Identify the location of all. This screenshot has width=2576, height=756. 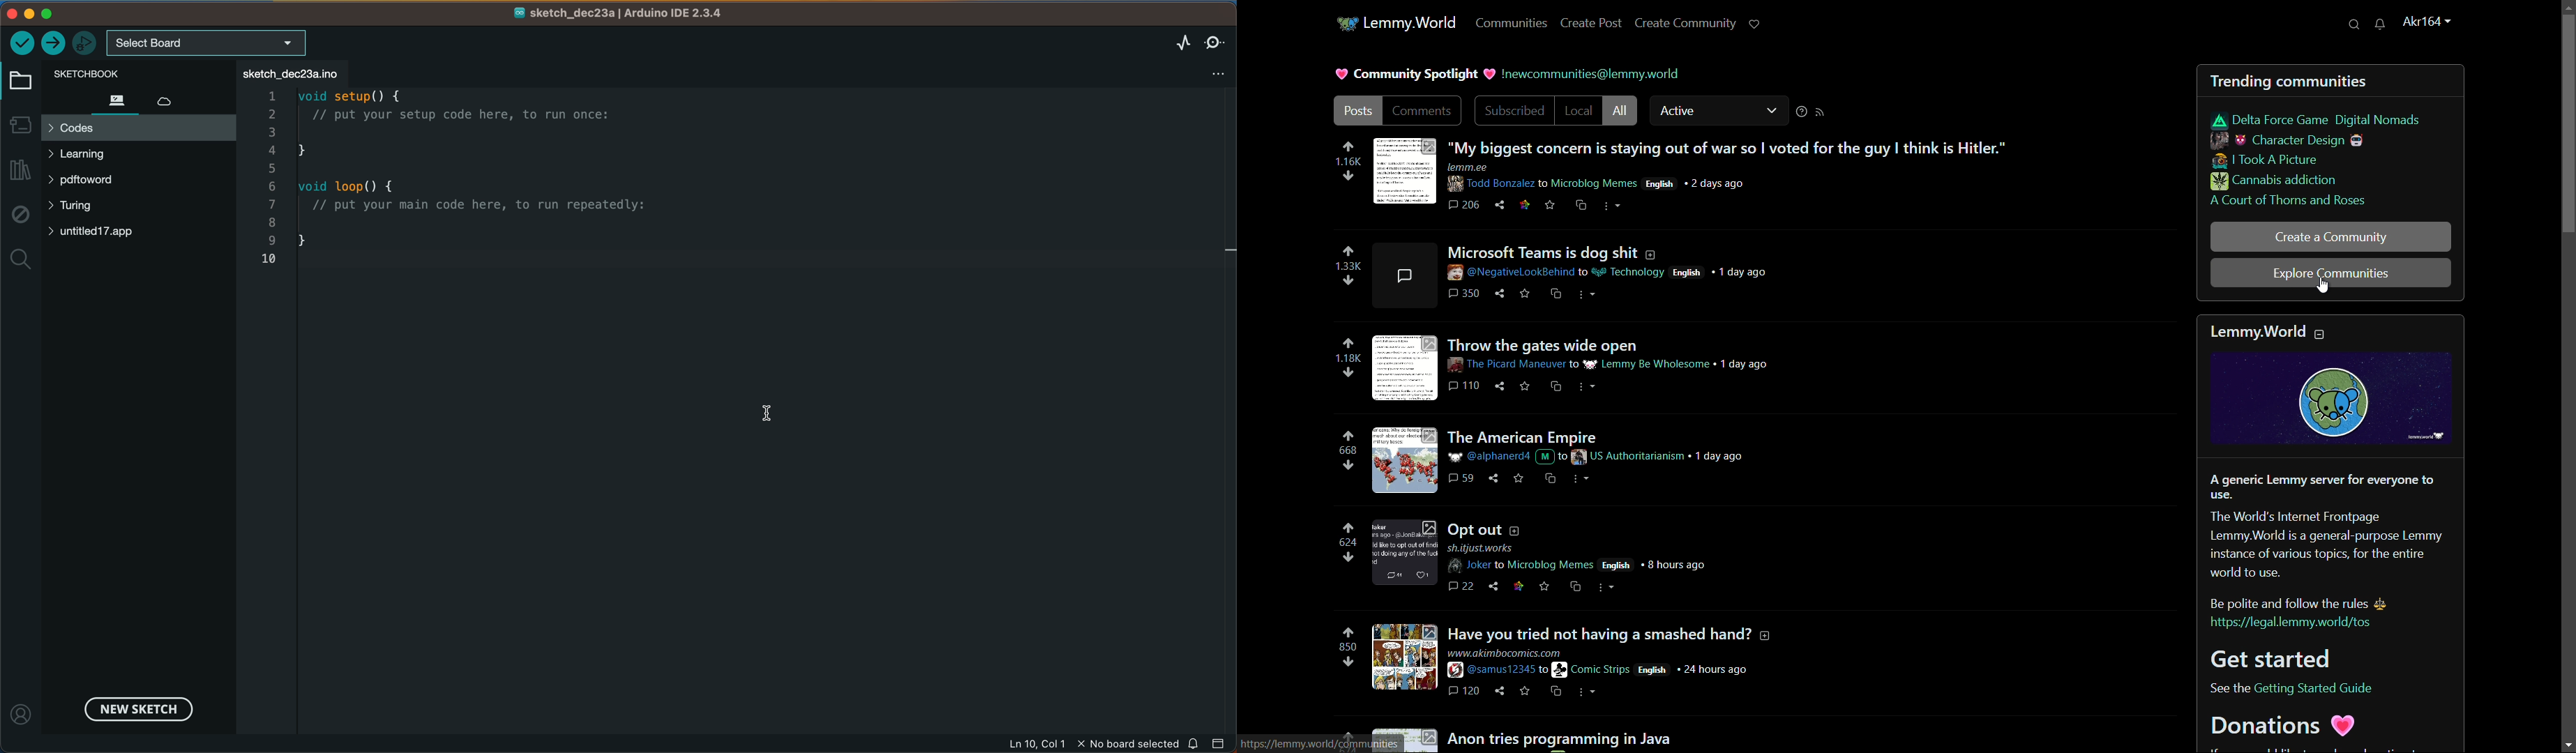
(1620, 111).